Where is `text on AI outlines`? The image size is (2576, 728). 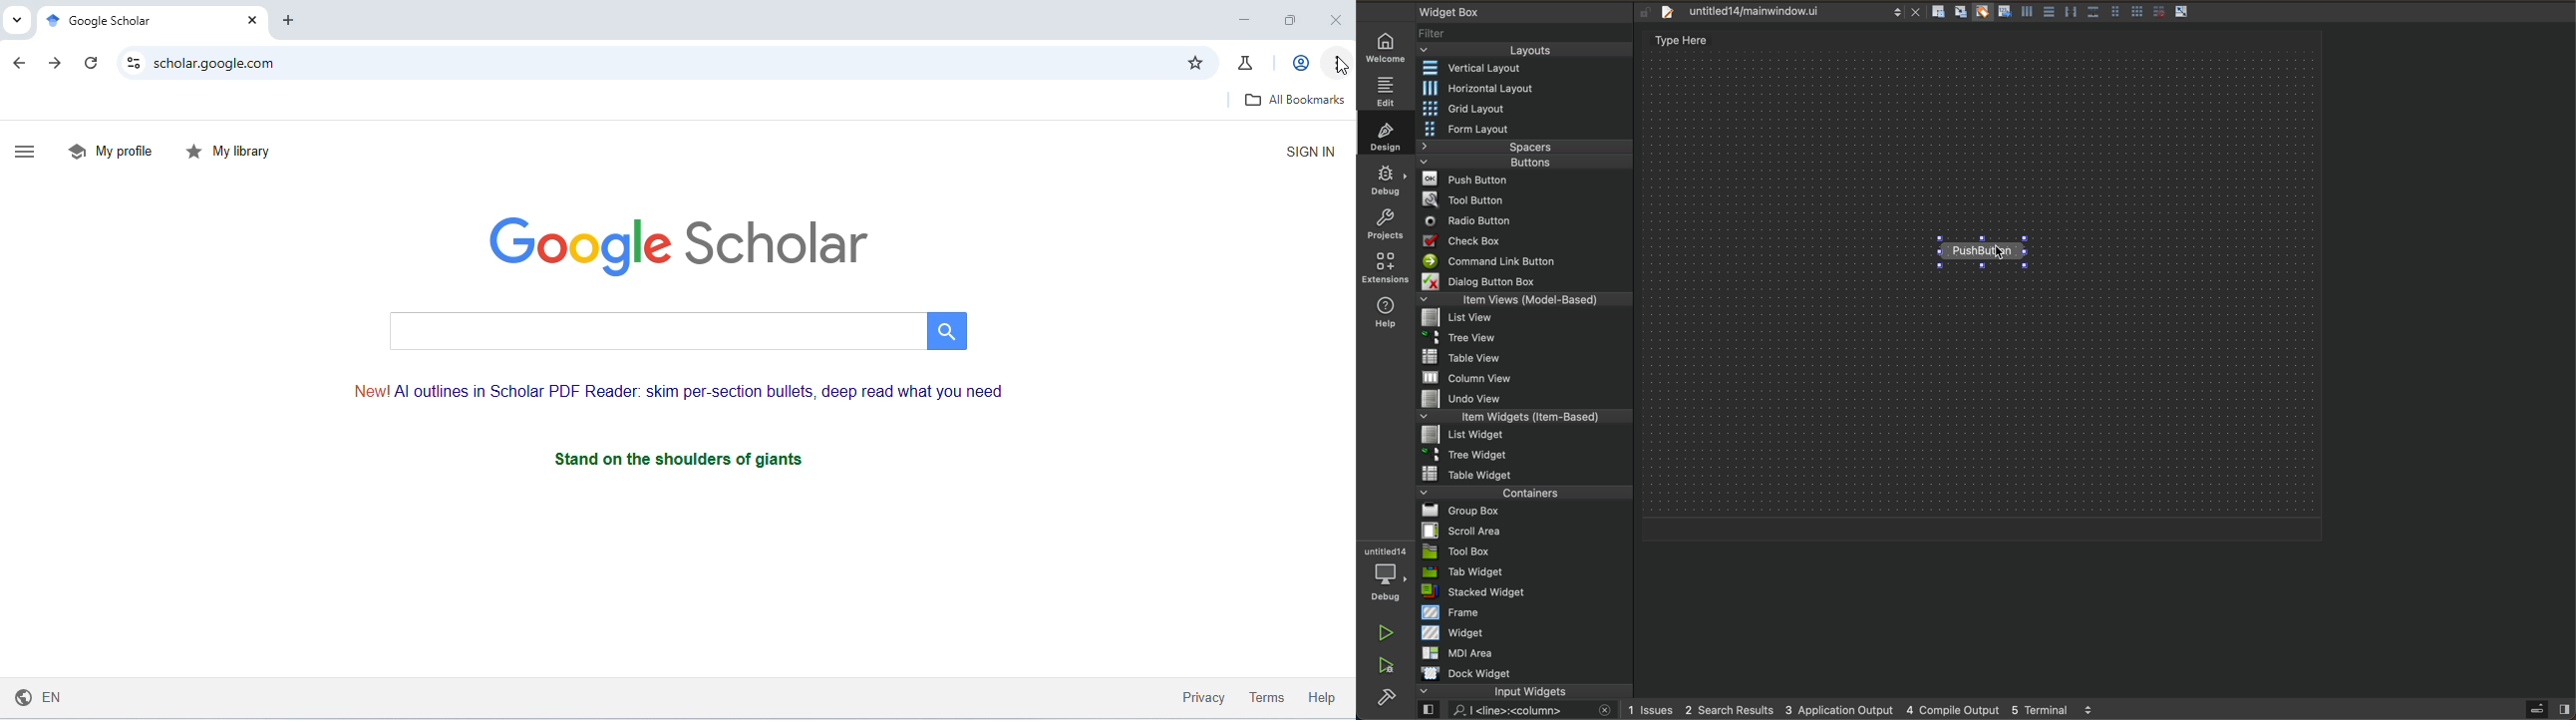
text on AI outlines is located at coordinates (675, 388).